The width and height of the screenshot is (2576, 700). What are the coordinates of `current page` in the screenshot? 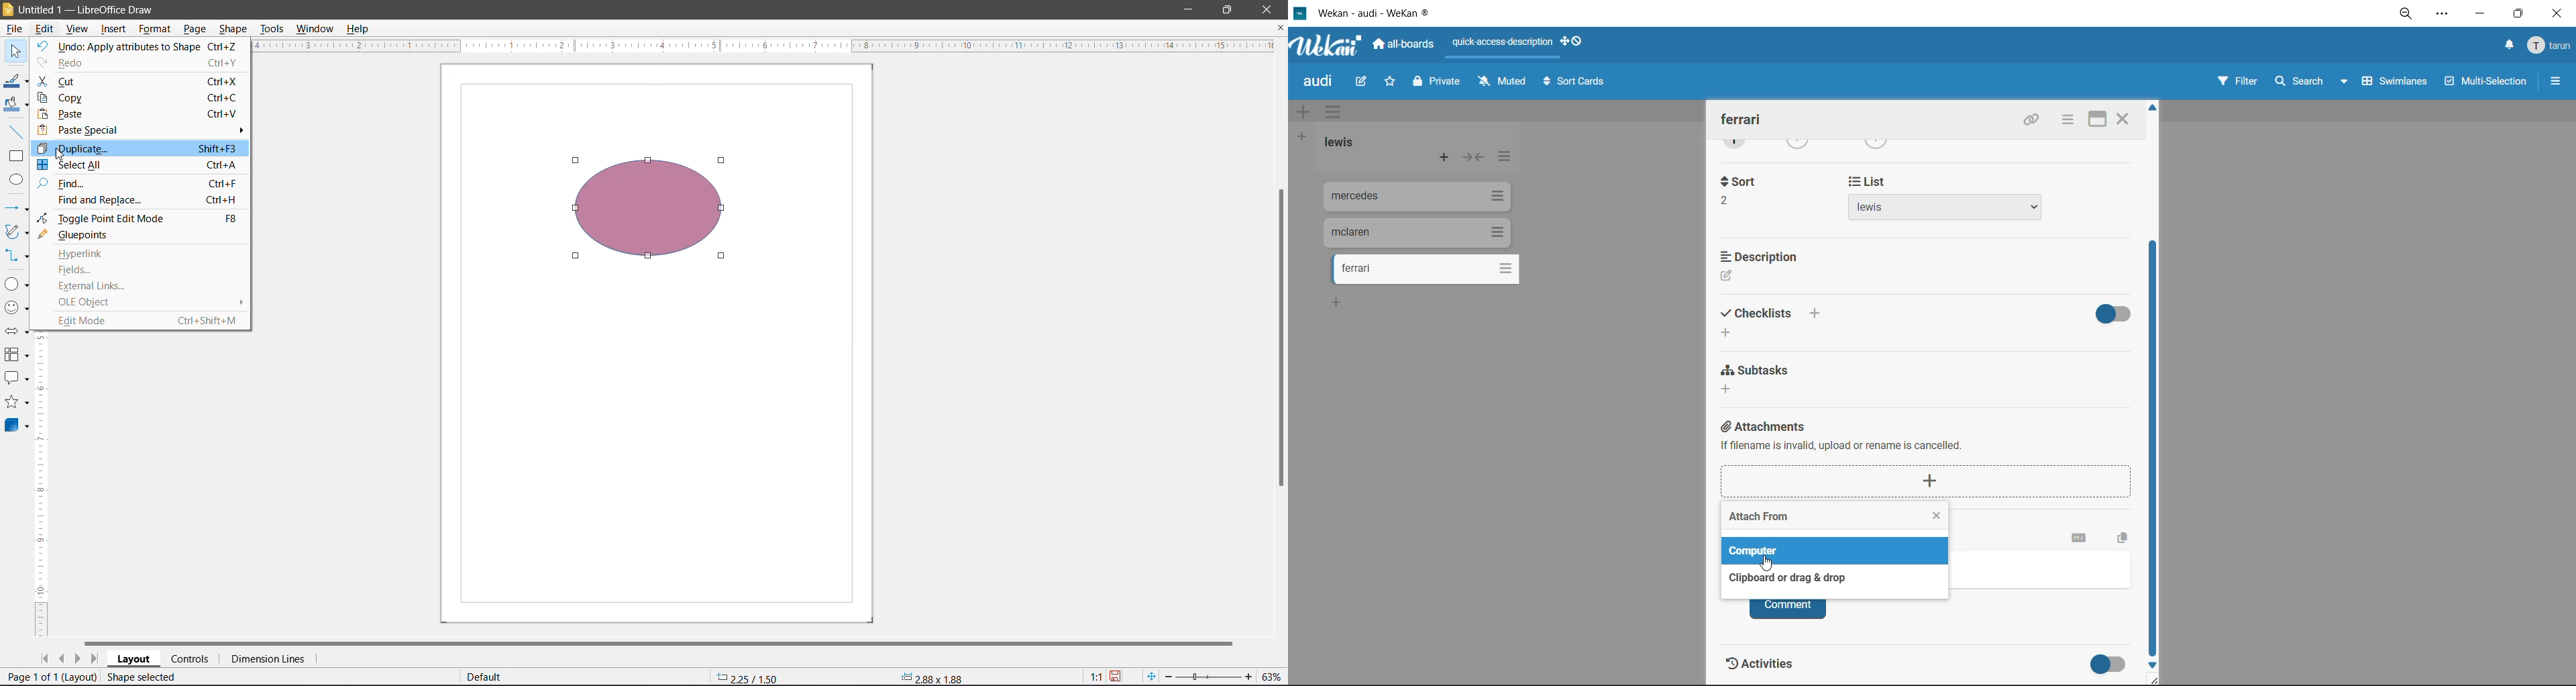 It's located at (51, 675).